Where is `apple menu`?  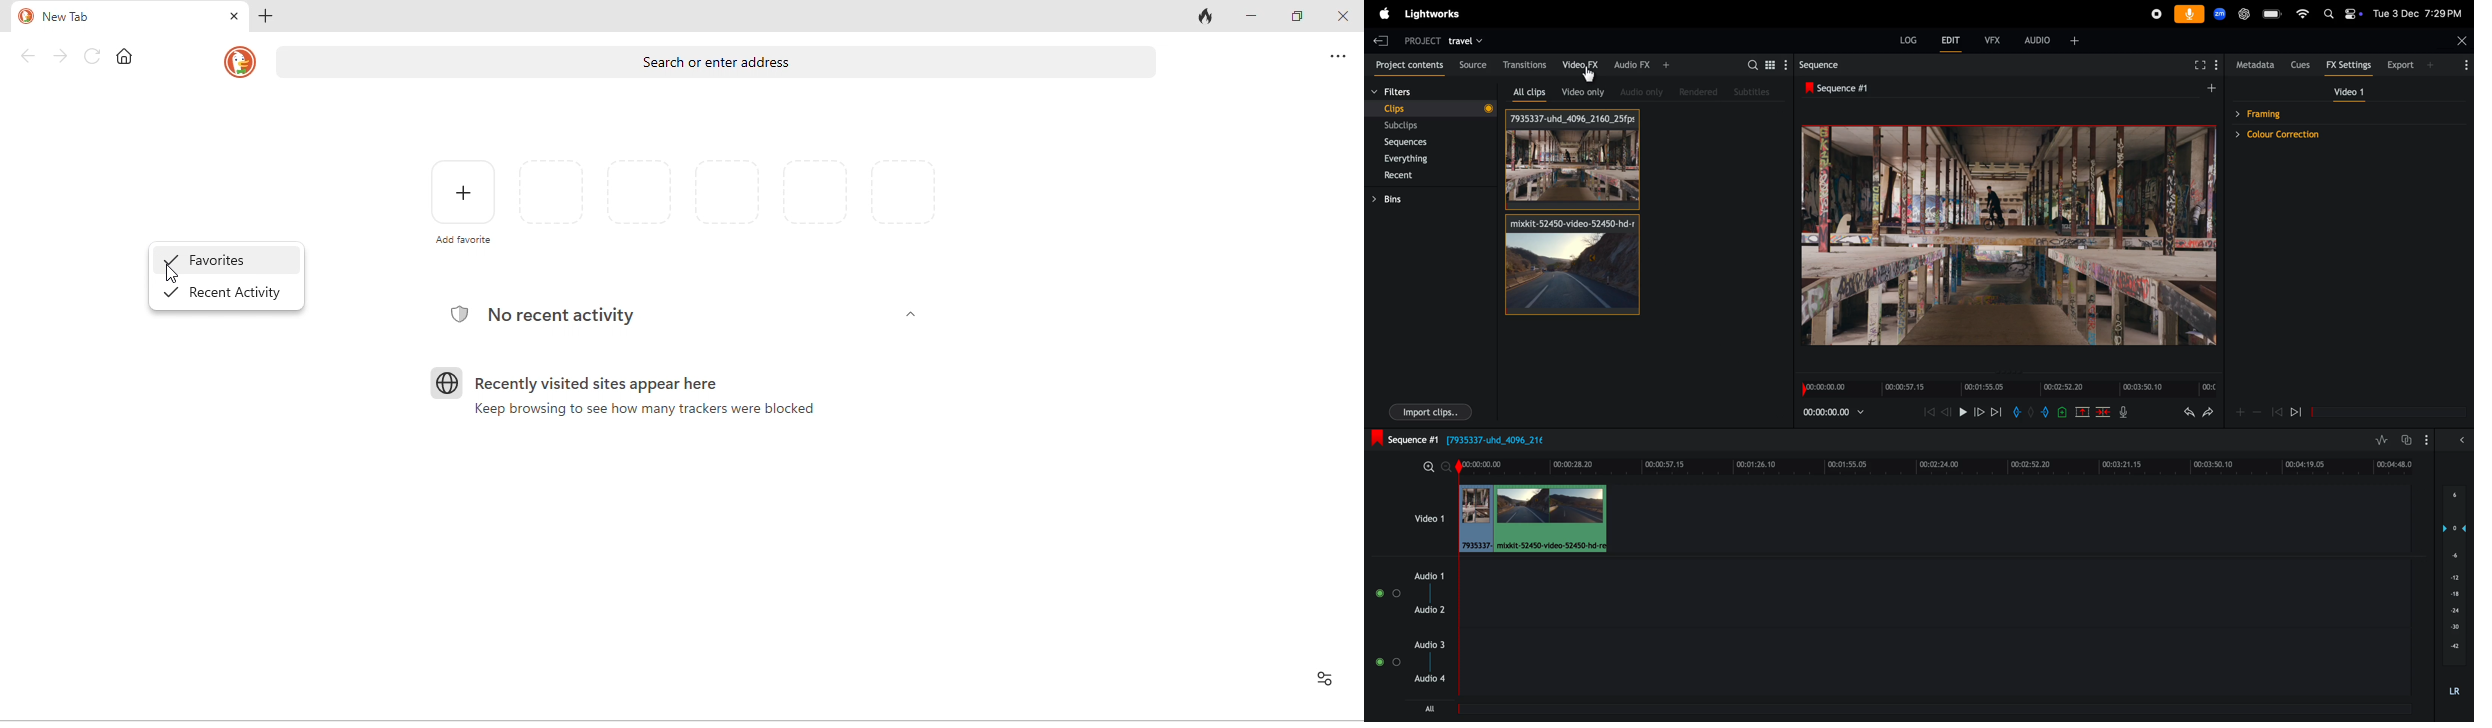 apple menu is located at coordinates (1379, 12).